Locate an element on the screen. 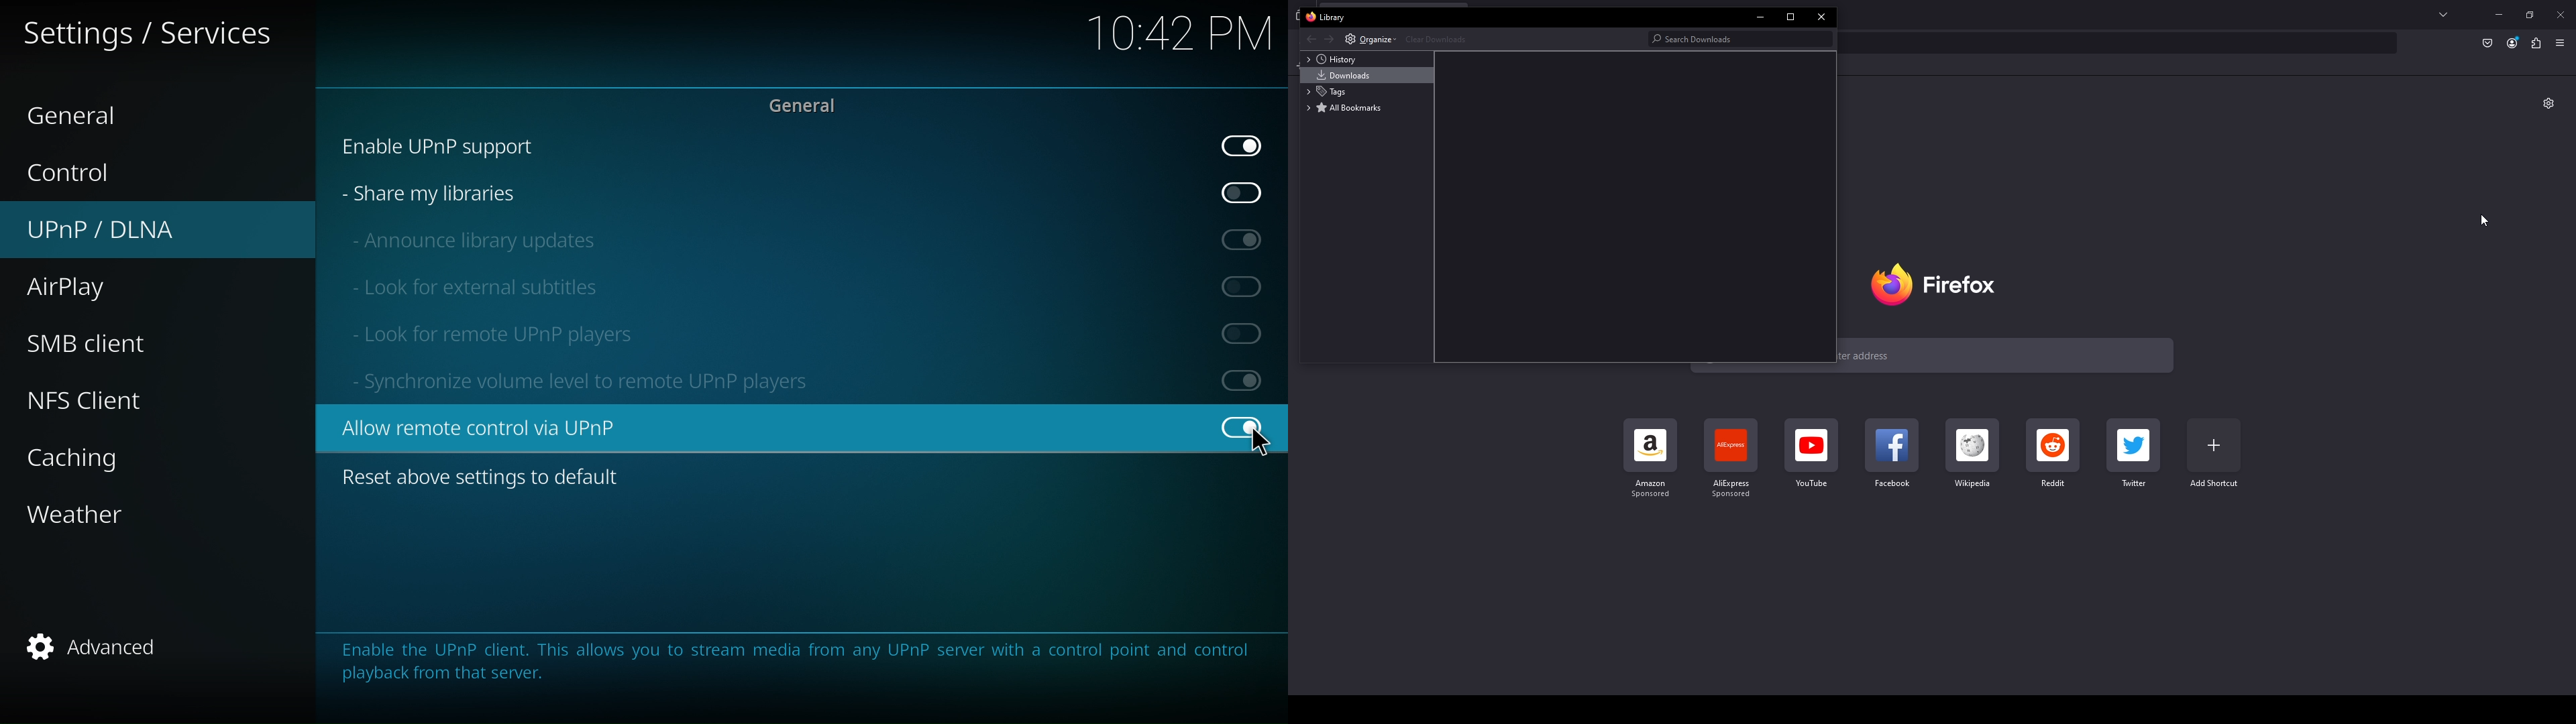 This screenshot has height=728, width=2576. All bookmarks is located at coordinates (1366, 108).